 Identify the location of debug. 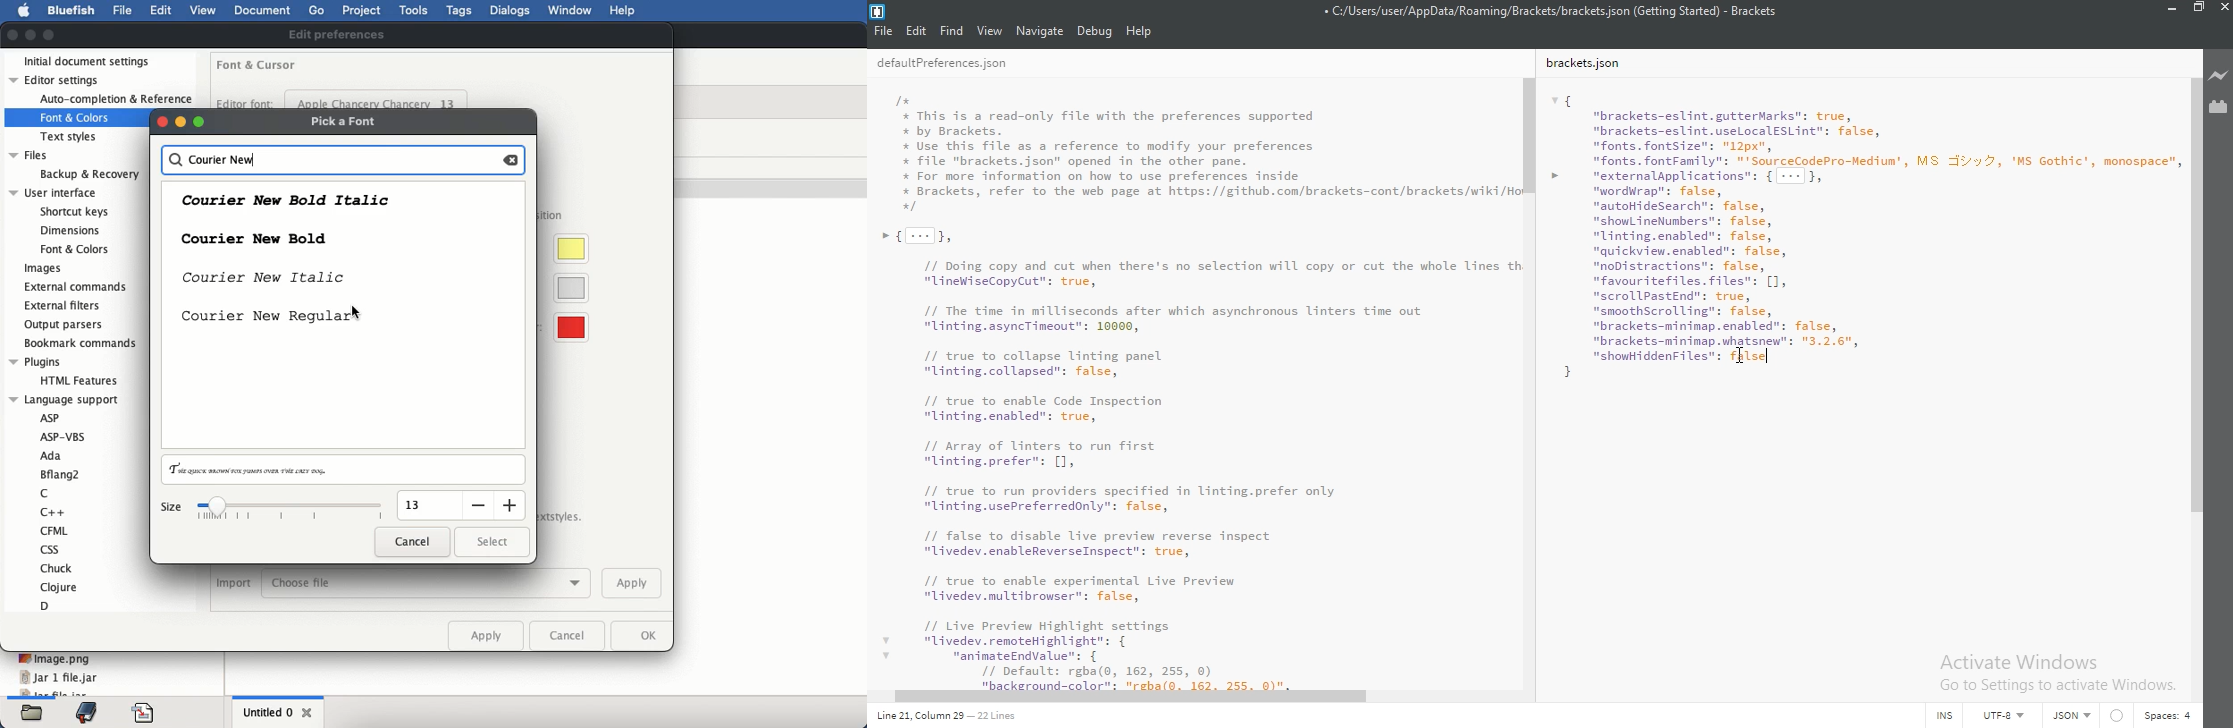
(1095, 30).